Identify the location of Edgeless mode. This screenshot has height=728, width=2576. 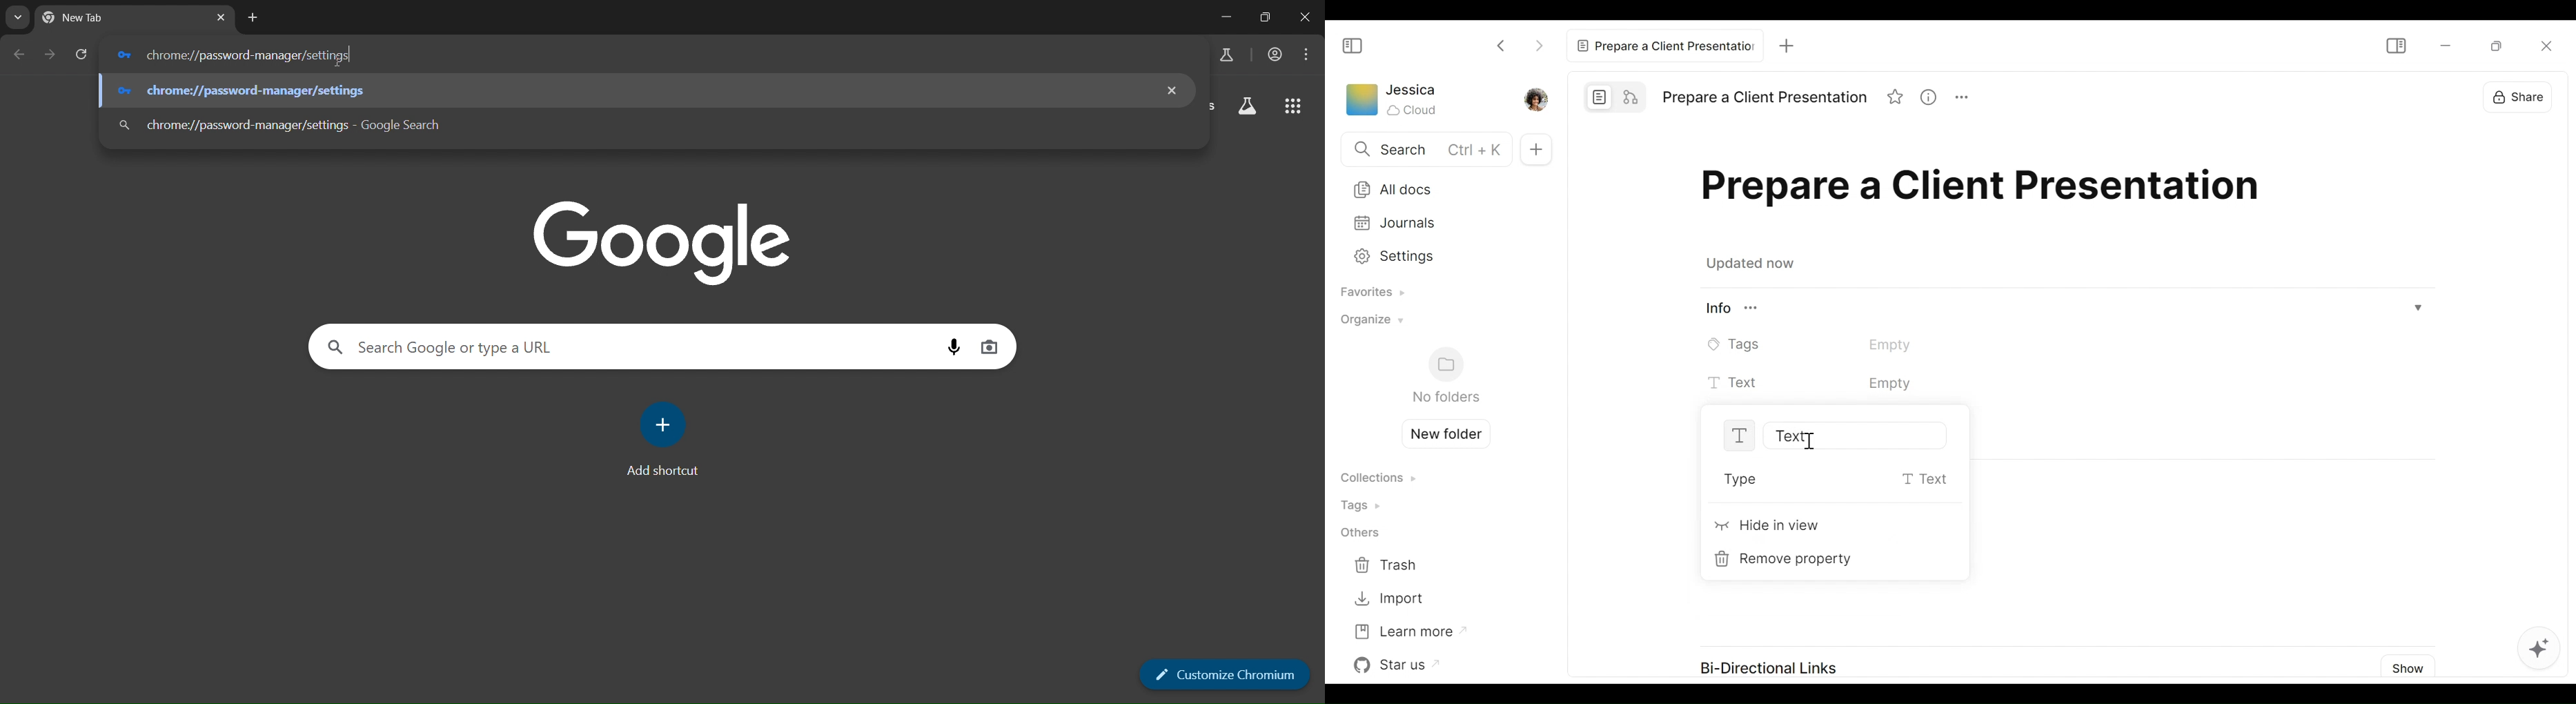
(1633, 96).